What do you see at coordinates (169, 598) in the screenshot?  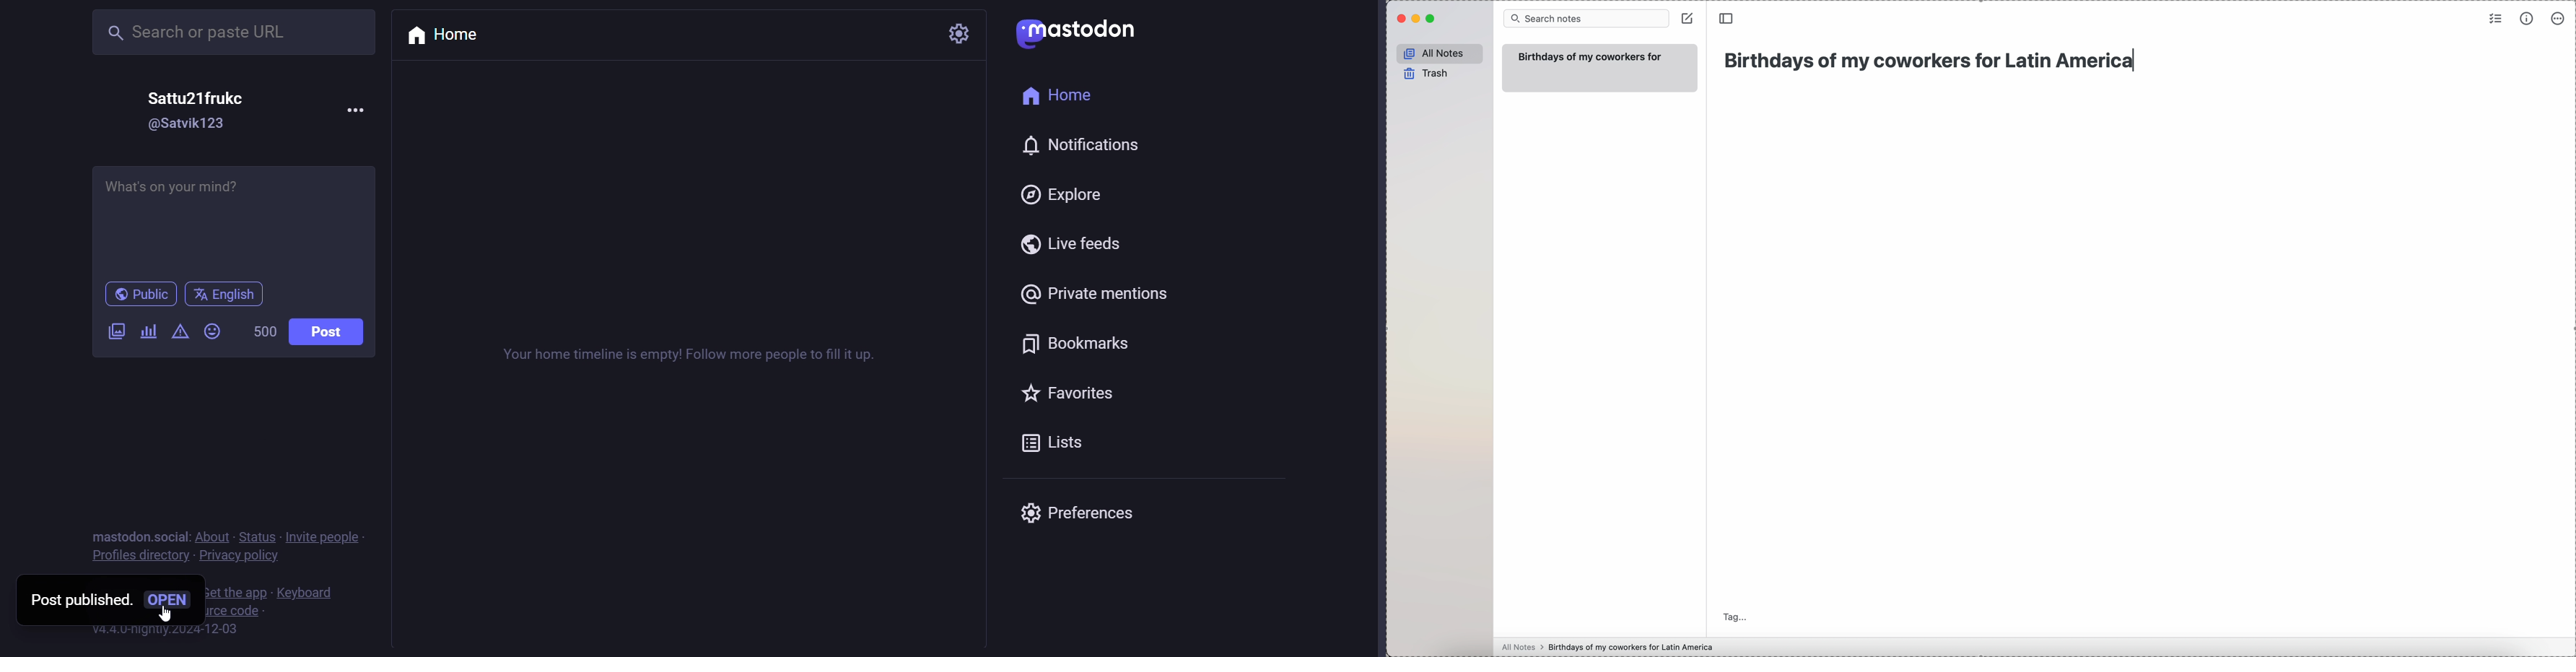 I see `open` at bounding box center [169, 598].